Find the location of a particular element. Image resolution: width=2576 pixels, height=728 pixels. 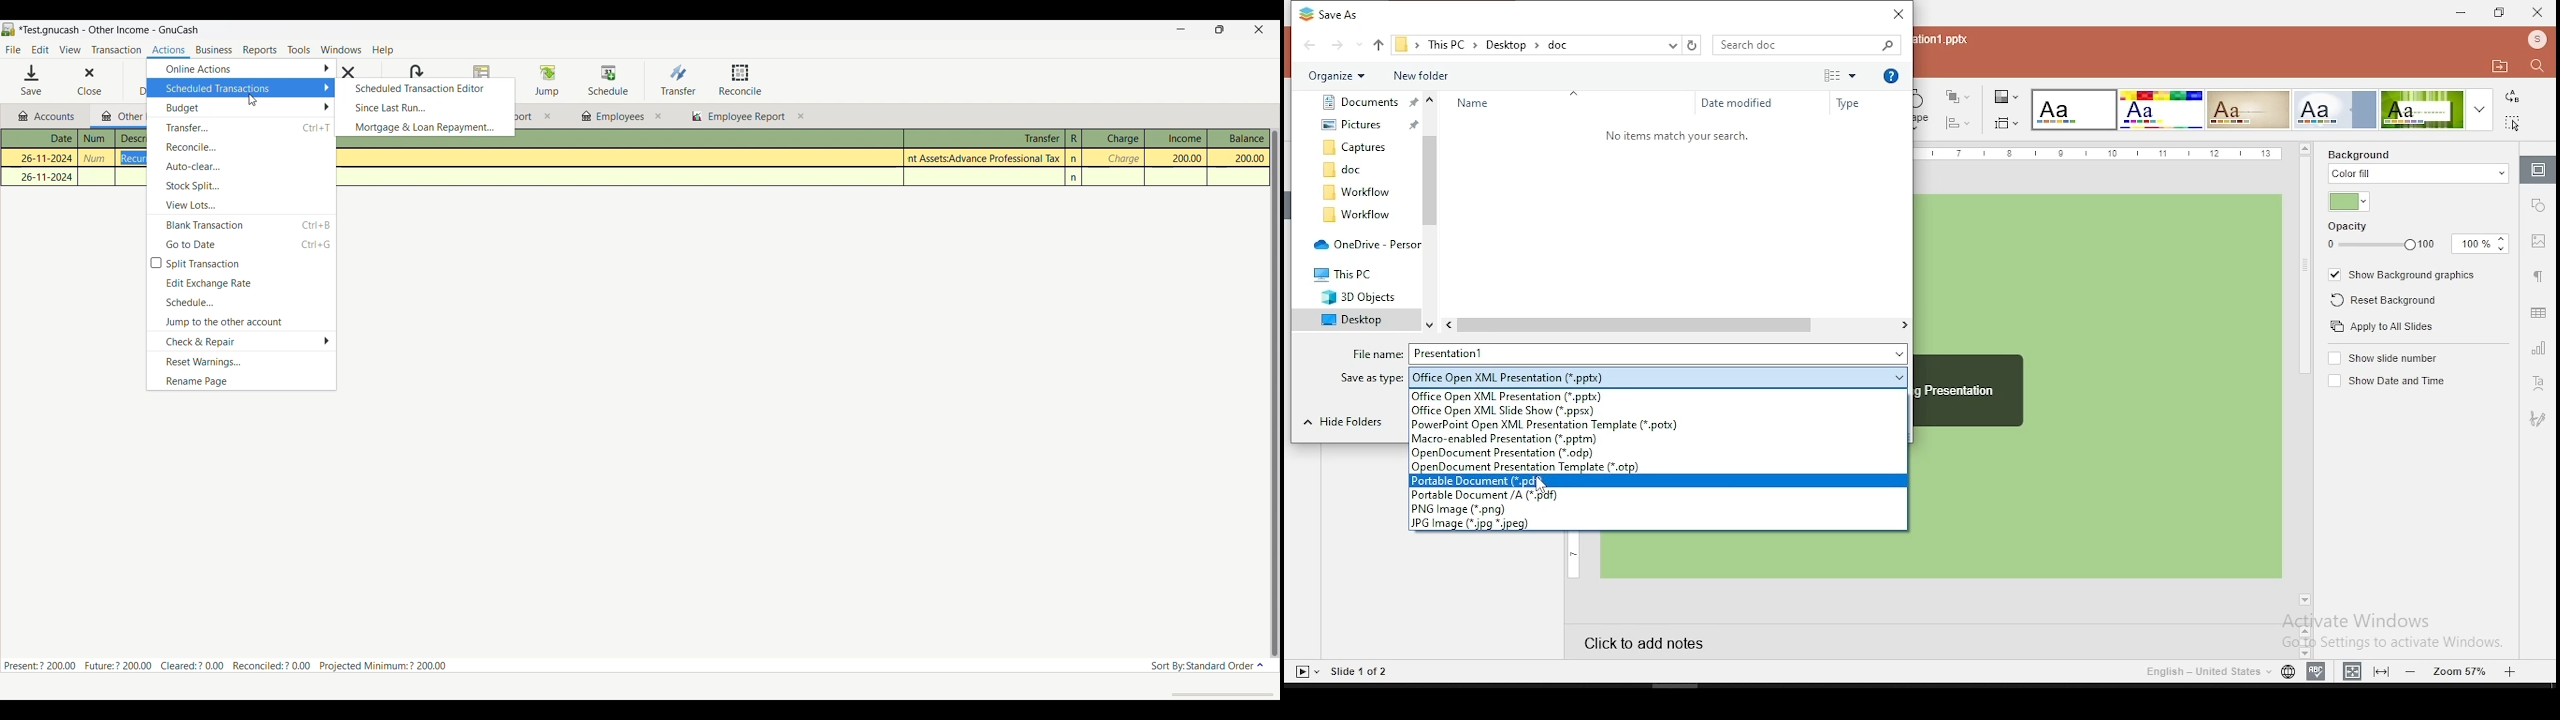

Set document language is located at coordinates (2287, 672).